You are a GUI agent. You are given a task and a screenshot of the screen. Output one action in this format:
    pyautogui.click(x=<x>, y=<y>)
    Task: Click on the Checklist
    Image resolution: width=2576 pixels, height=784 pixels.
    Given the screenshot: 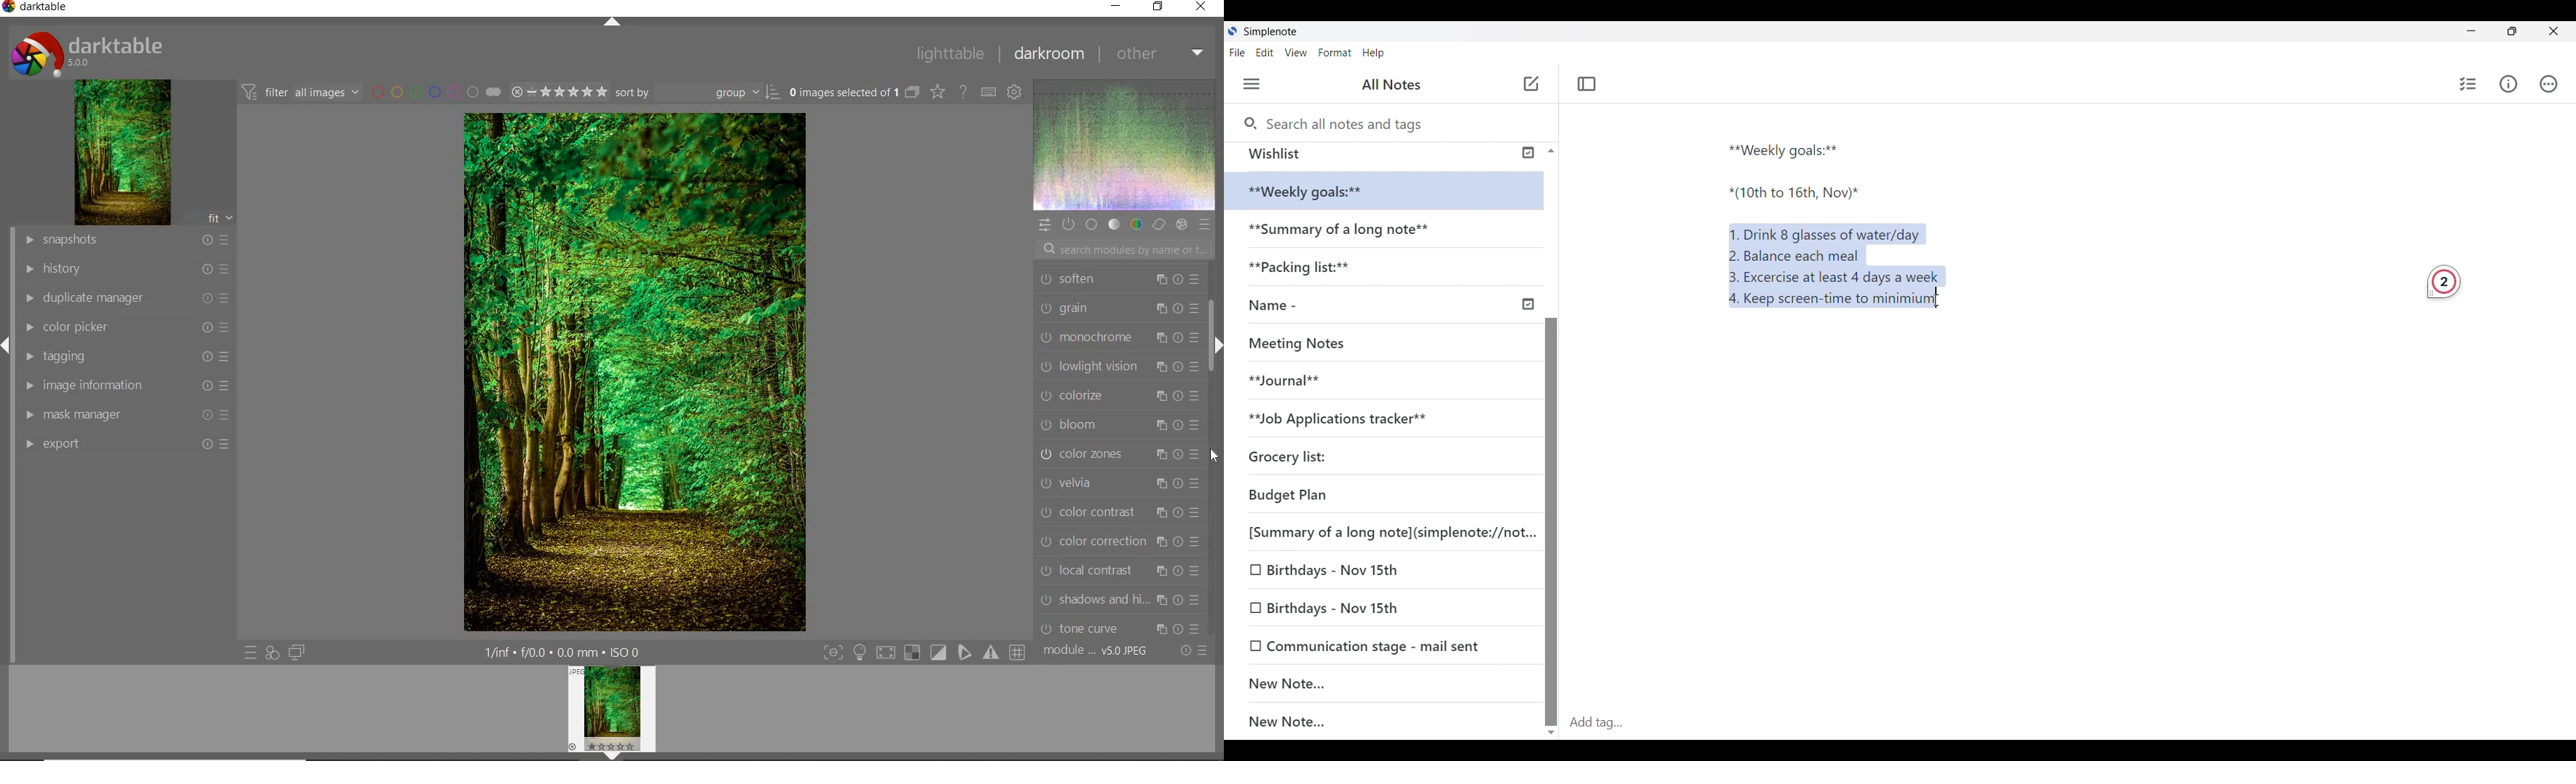 What is the action you would take?
    pyautogui.click(x=2465, y=84)
    